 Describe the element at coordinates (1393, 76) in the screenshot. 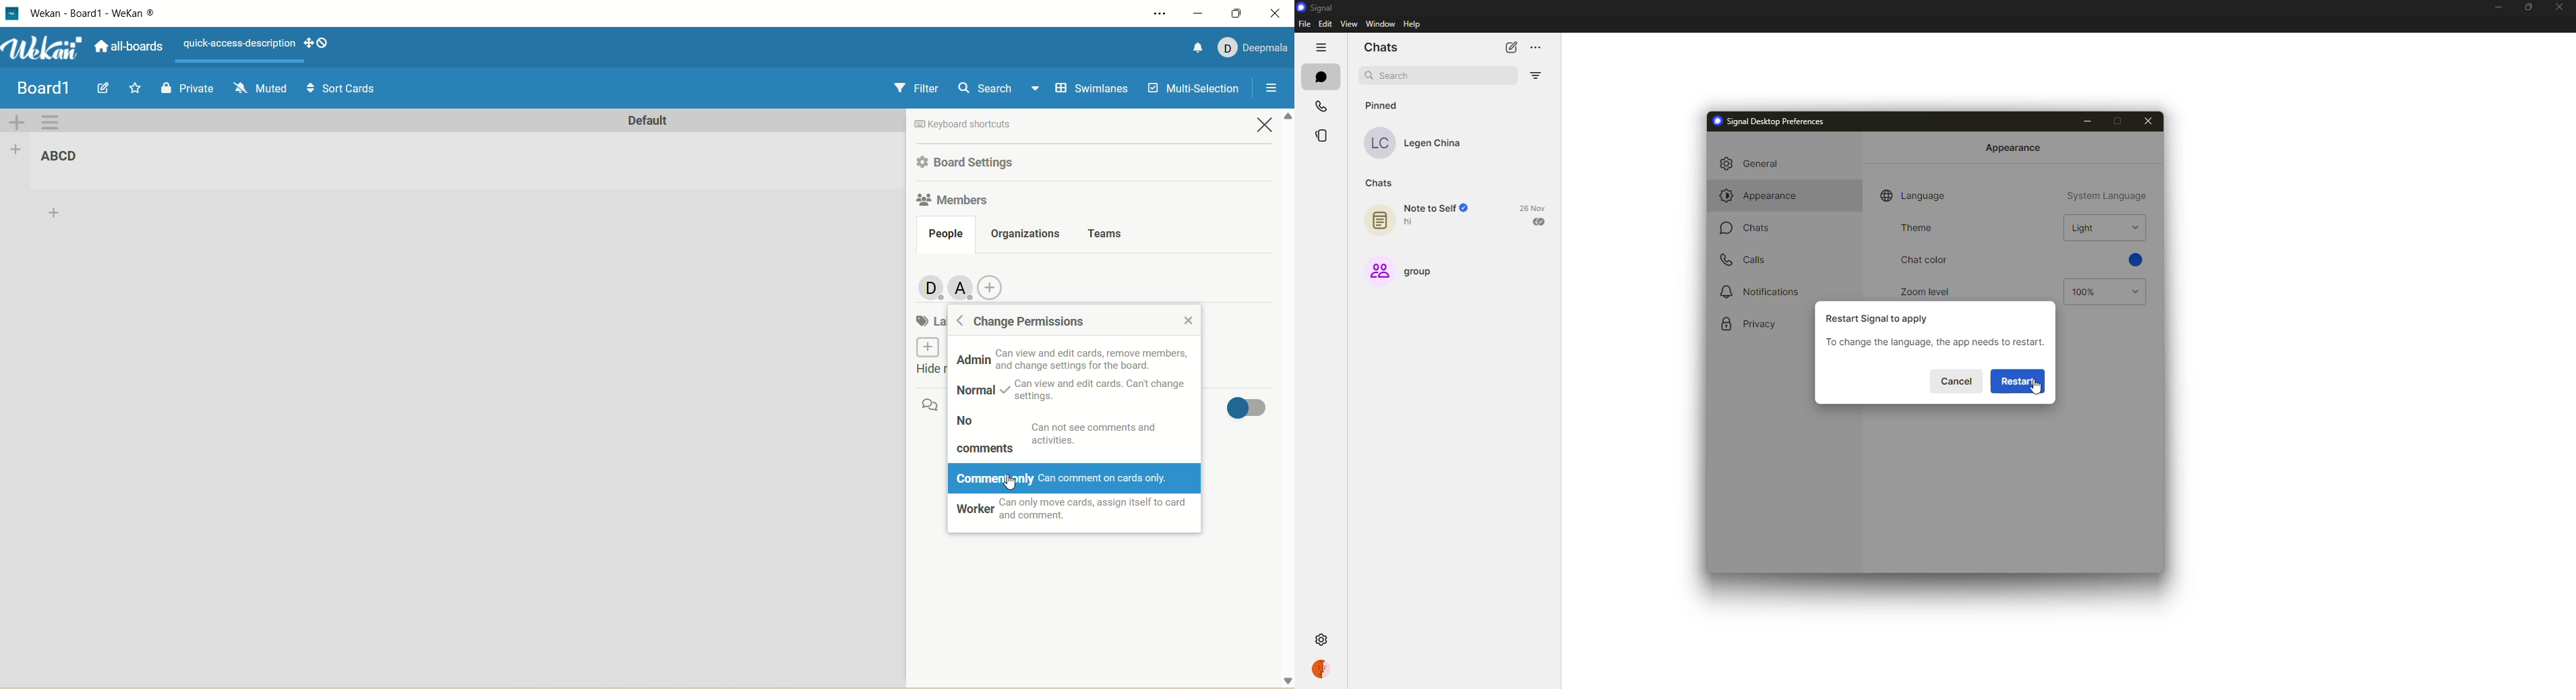

I see `search` at that location.